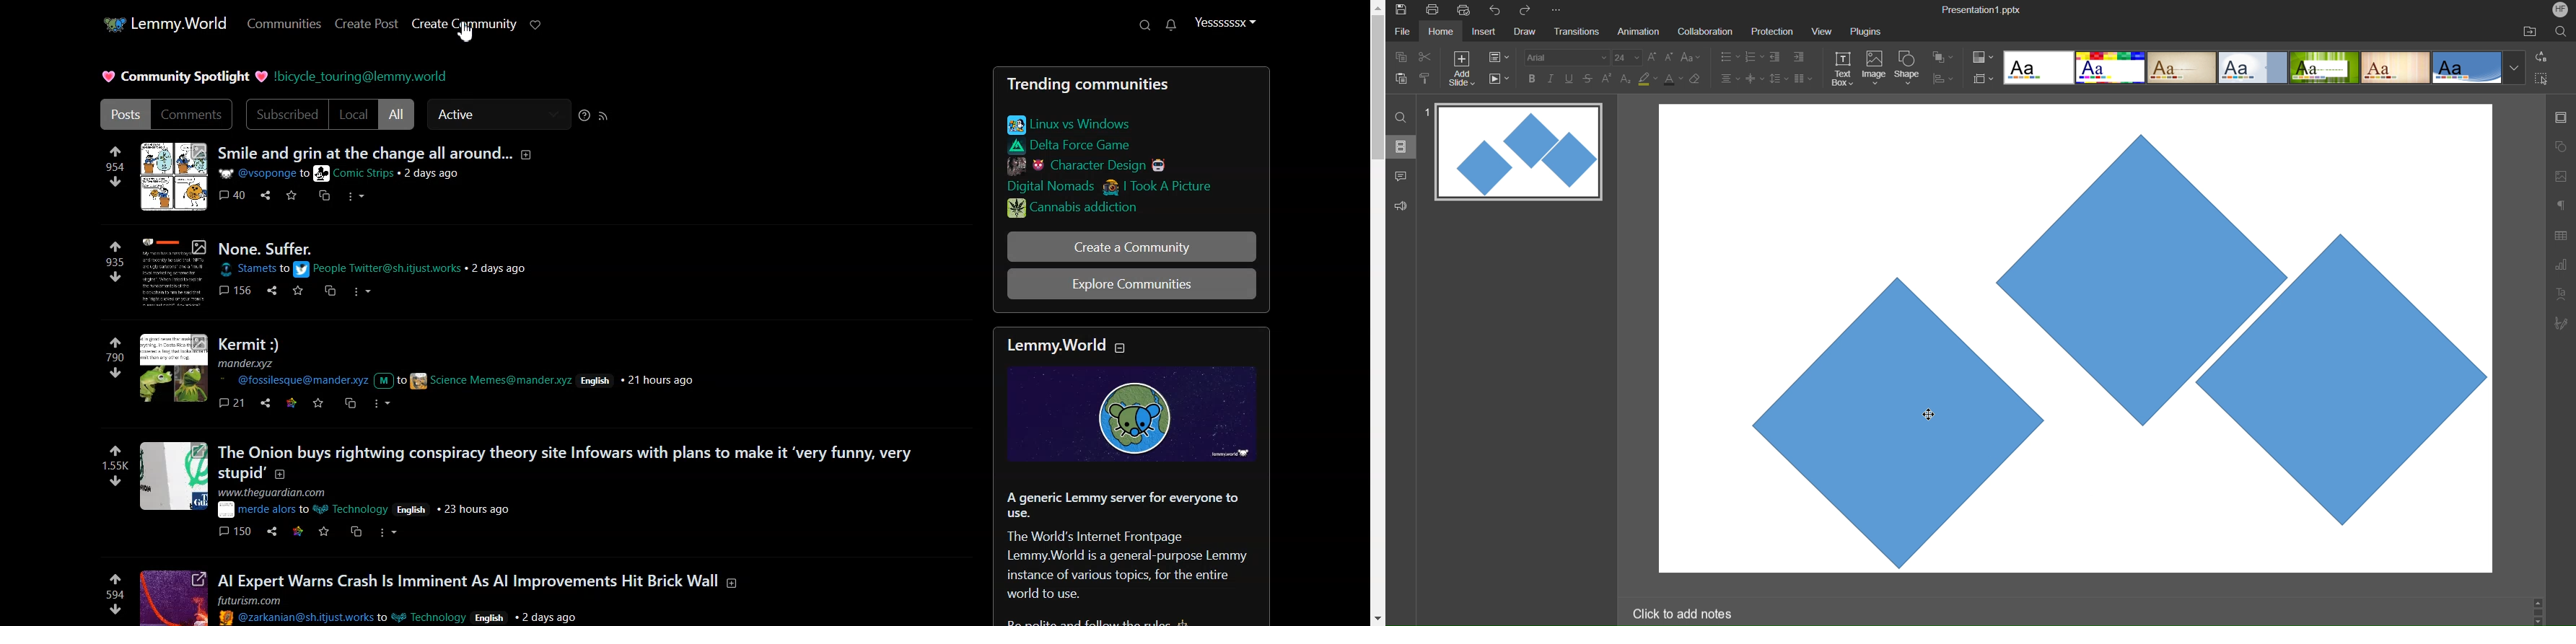 The image size is (2576, 644). What do you see at coordinates (1653, 57) in the screenshot?
I see `Increase Font` at bounding box center [1653, 57].